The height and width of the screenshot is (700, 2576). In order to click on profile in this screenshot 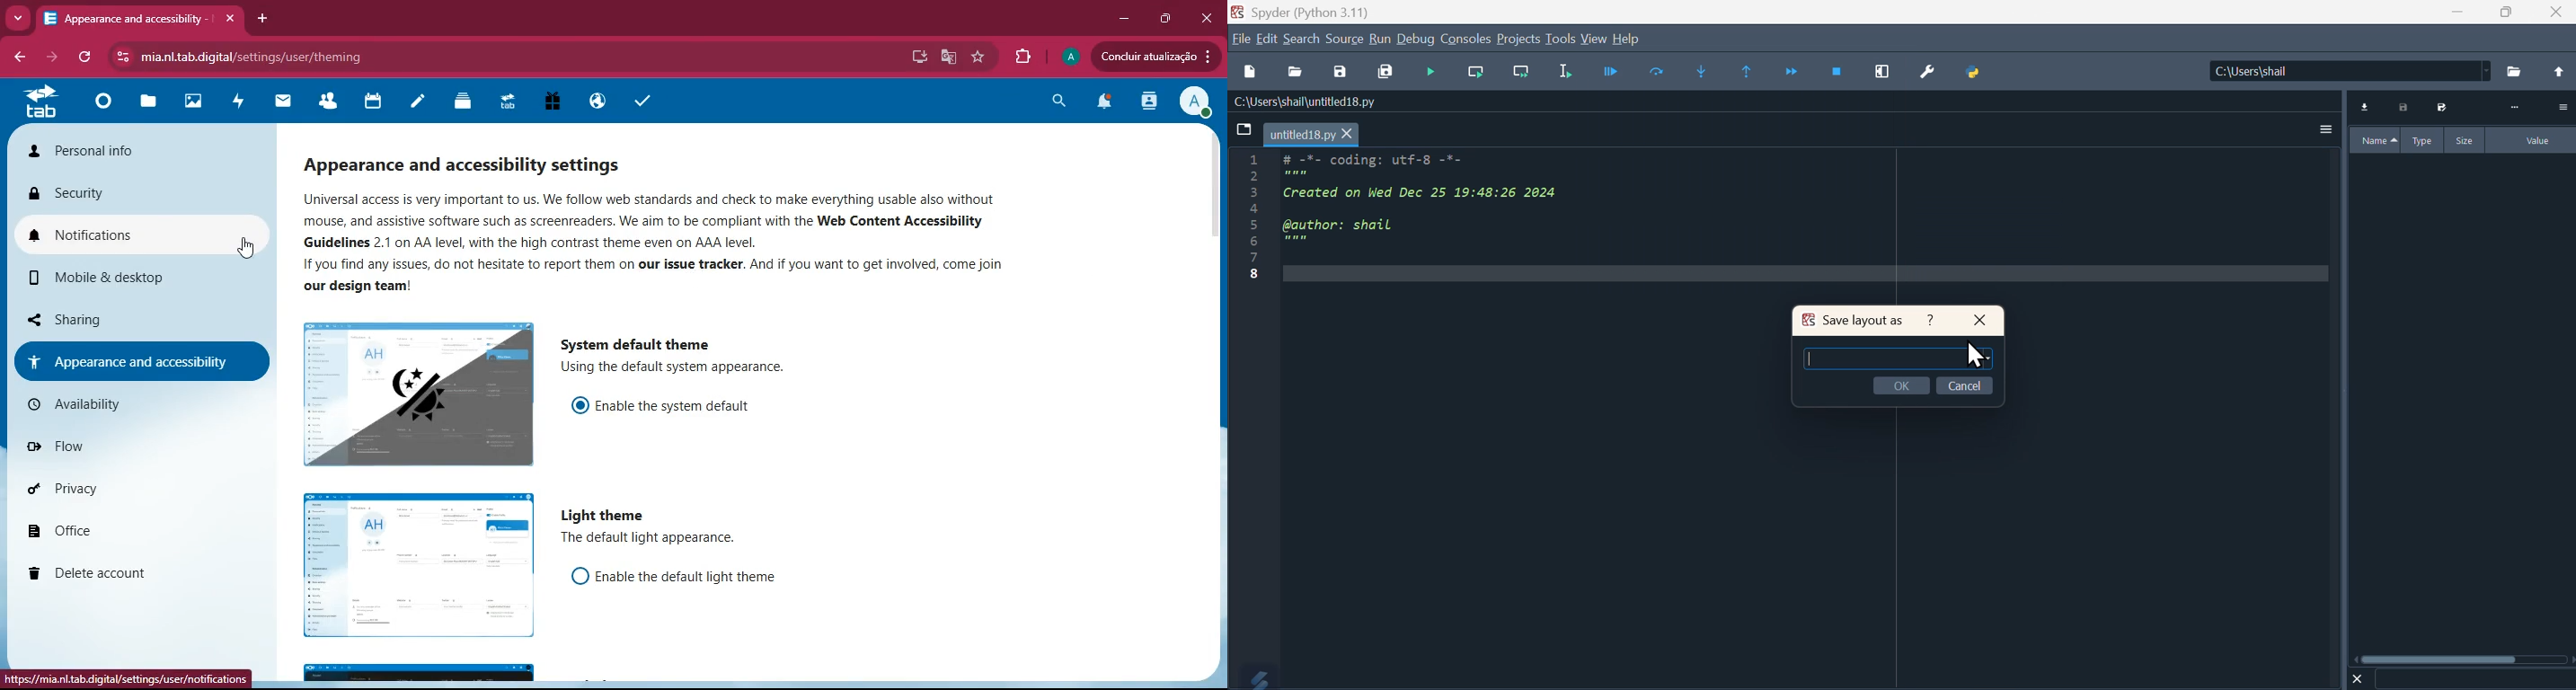, I will do `click(1197, 103)`.